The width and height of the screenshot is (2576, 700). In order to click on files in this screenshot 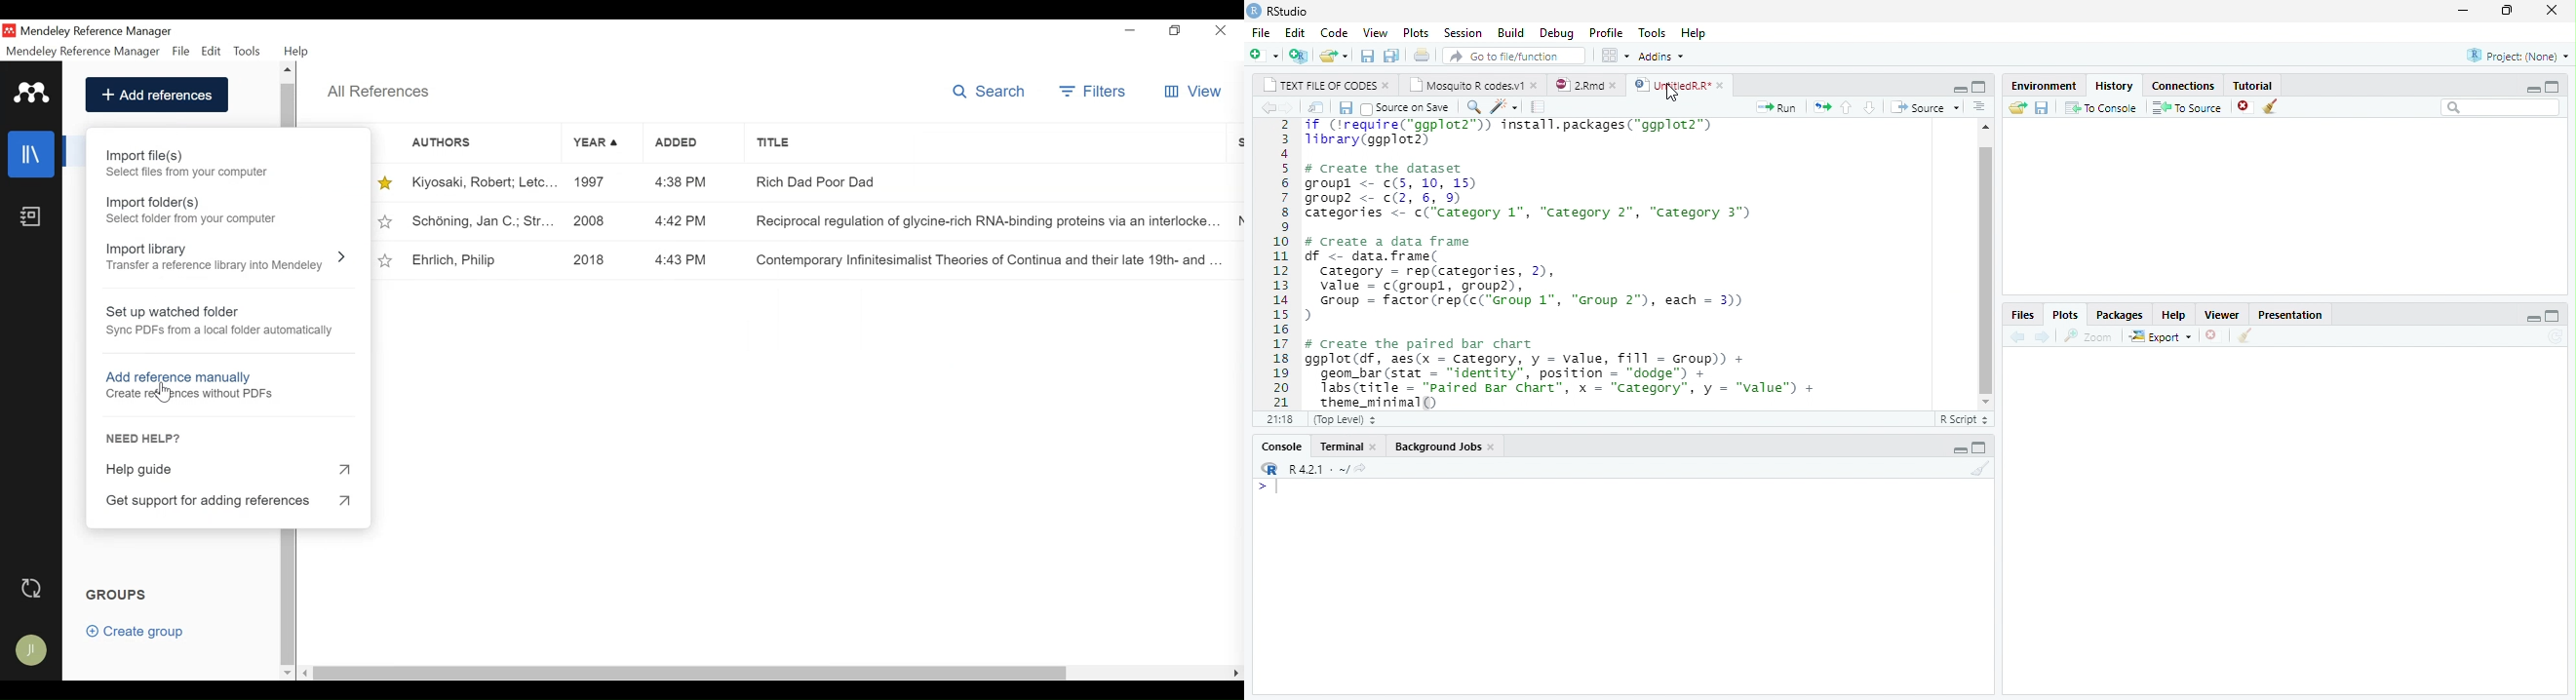, I will do `click(2022, 314)`.